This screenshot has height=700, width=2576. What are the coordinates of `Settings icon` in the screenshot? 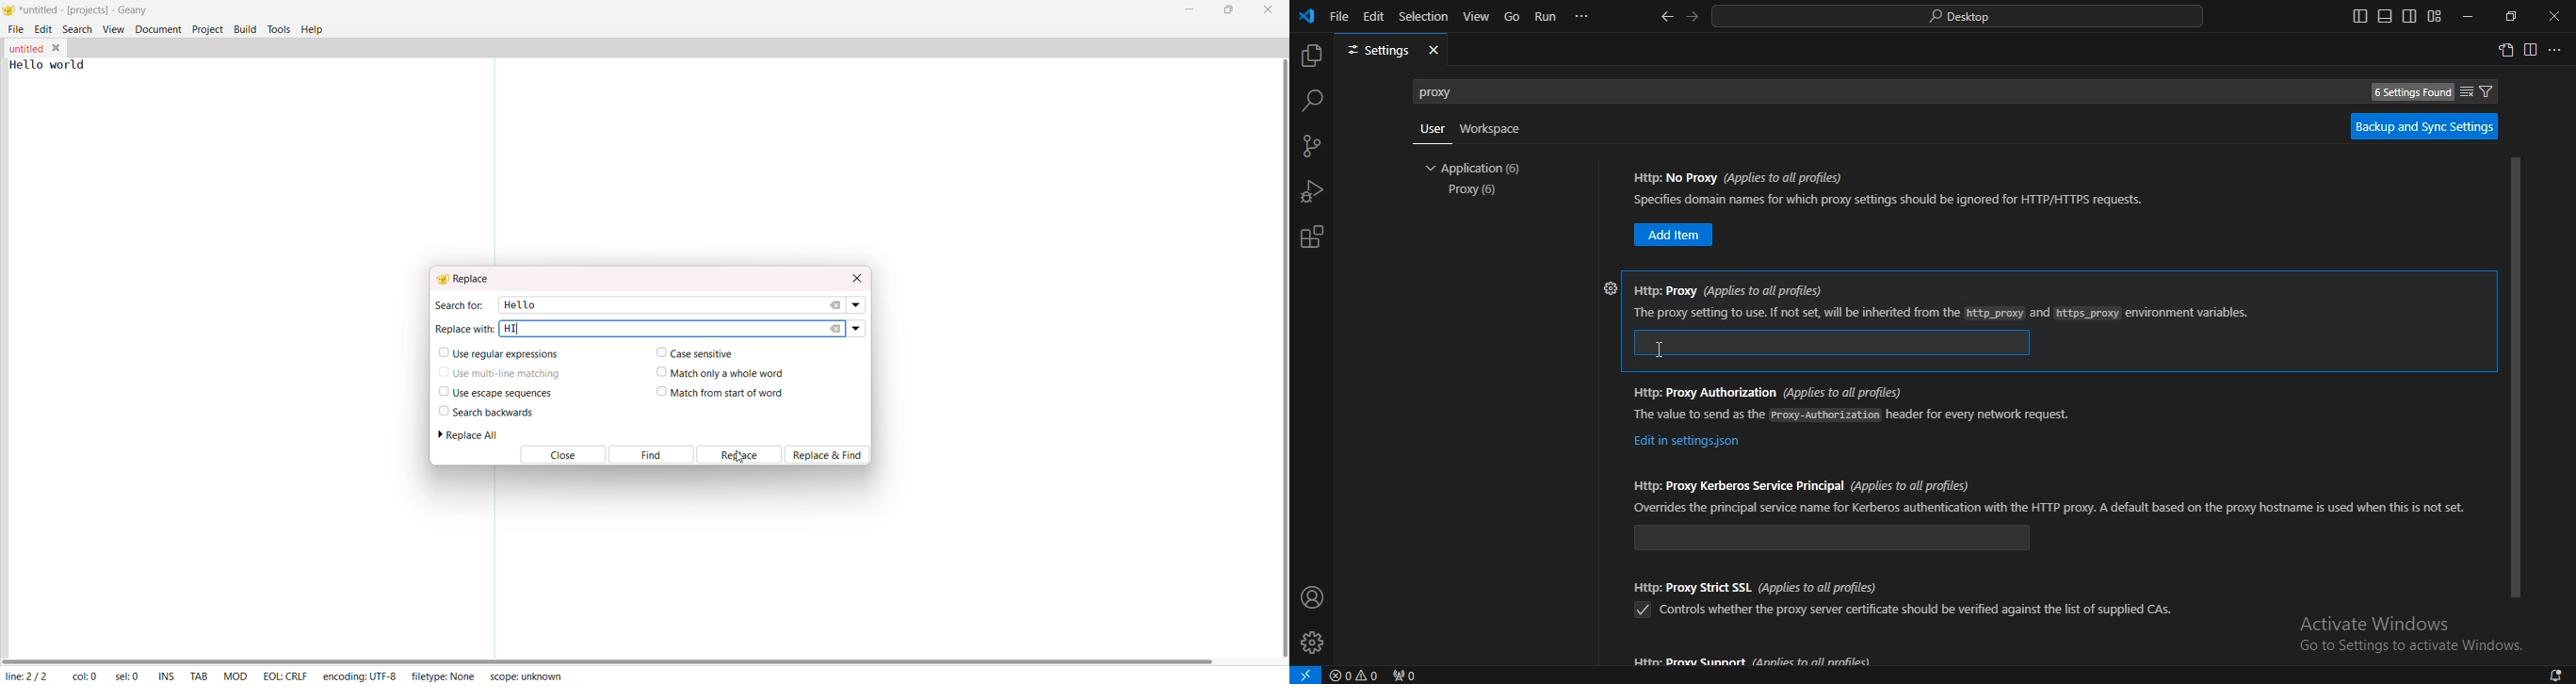 It's located at (1608, 287).